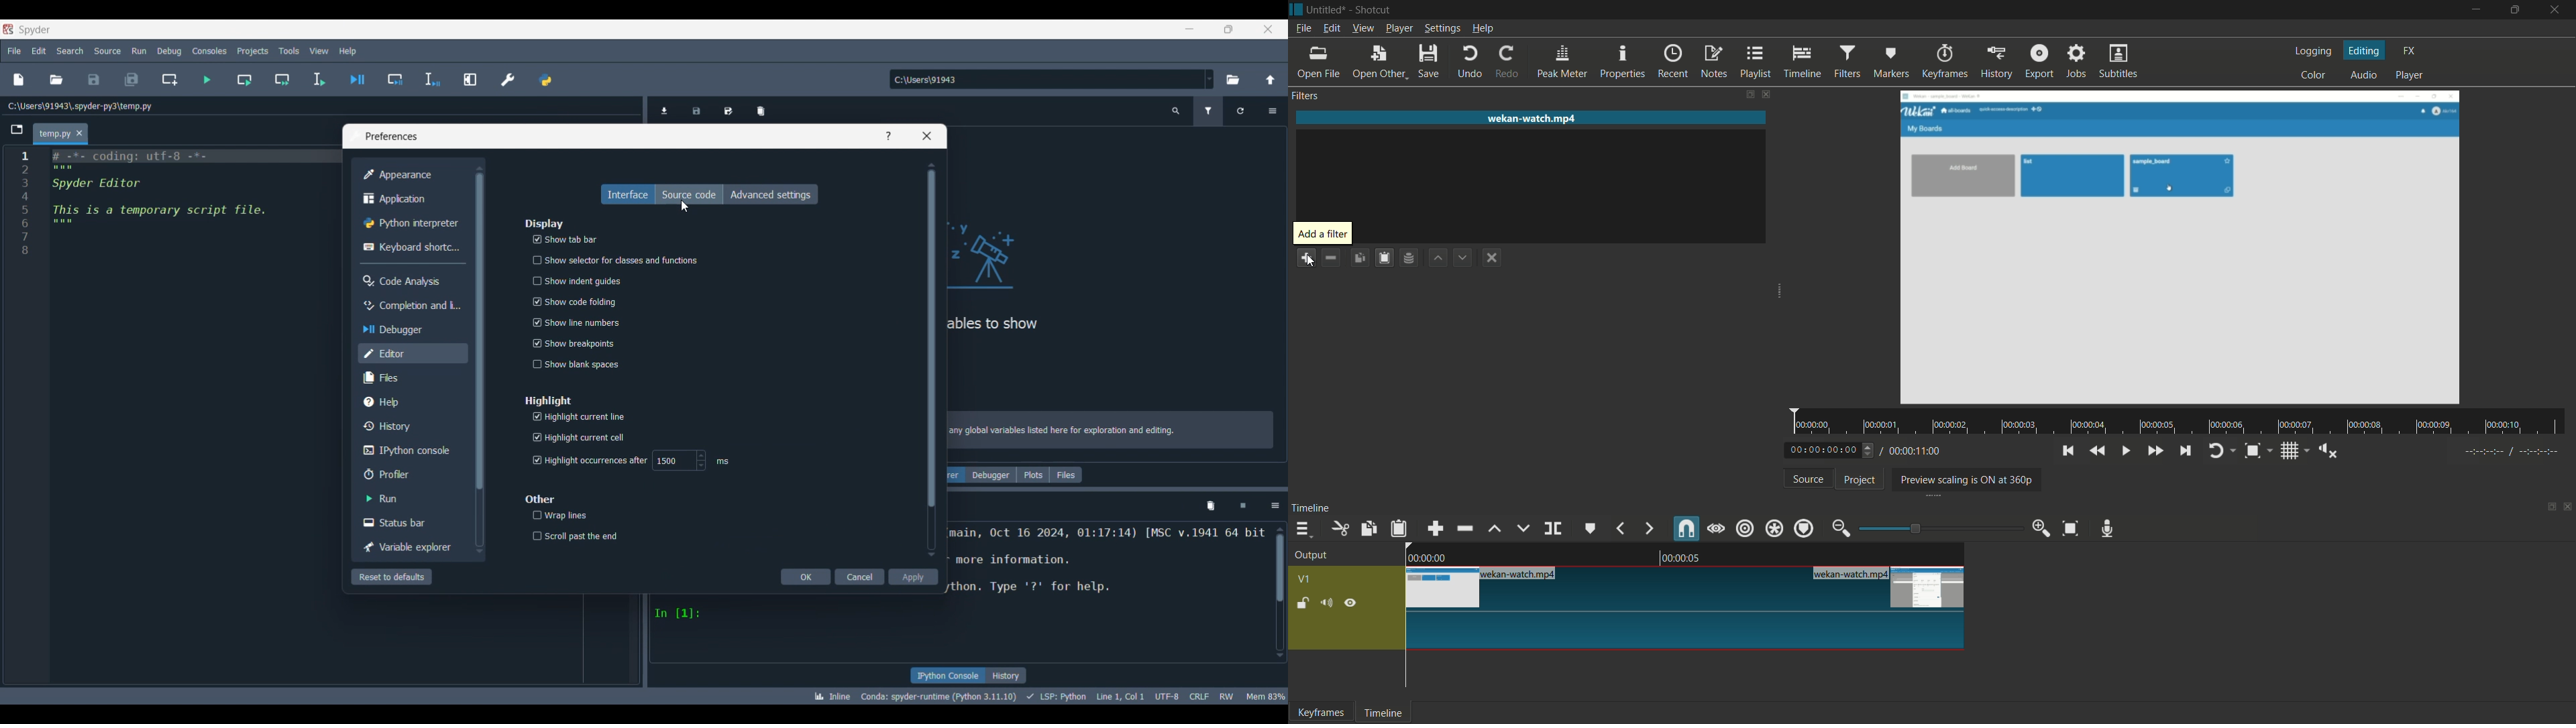 The height and width of the screenshot is (728, 2576). I want to click on Search variable names and types, so click(1176, 111).